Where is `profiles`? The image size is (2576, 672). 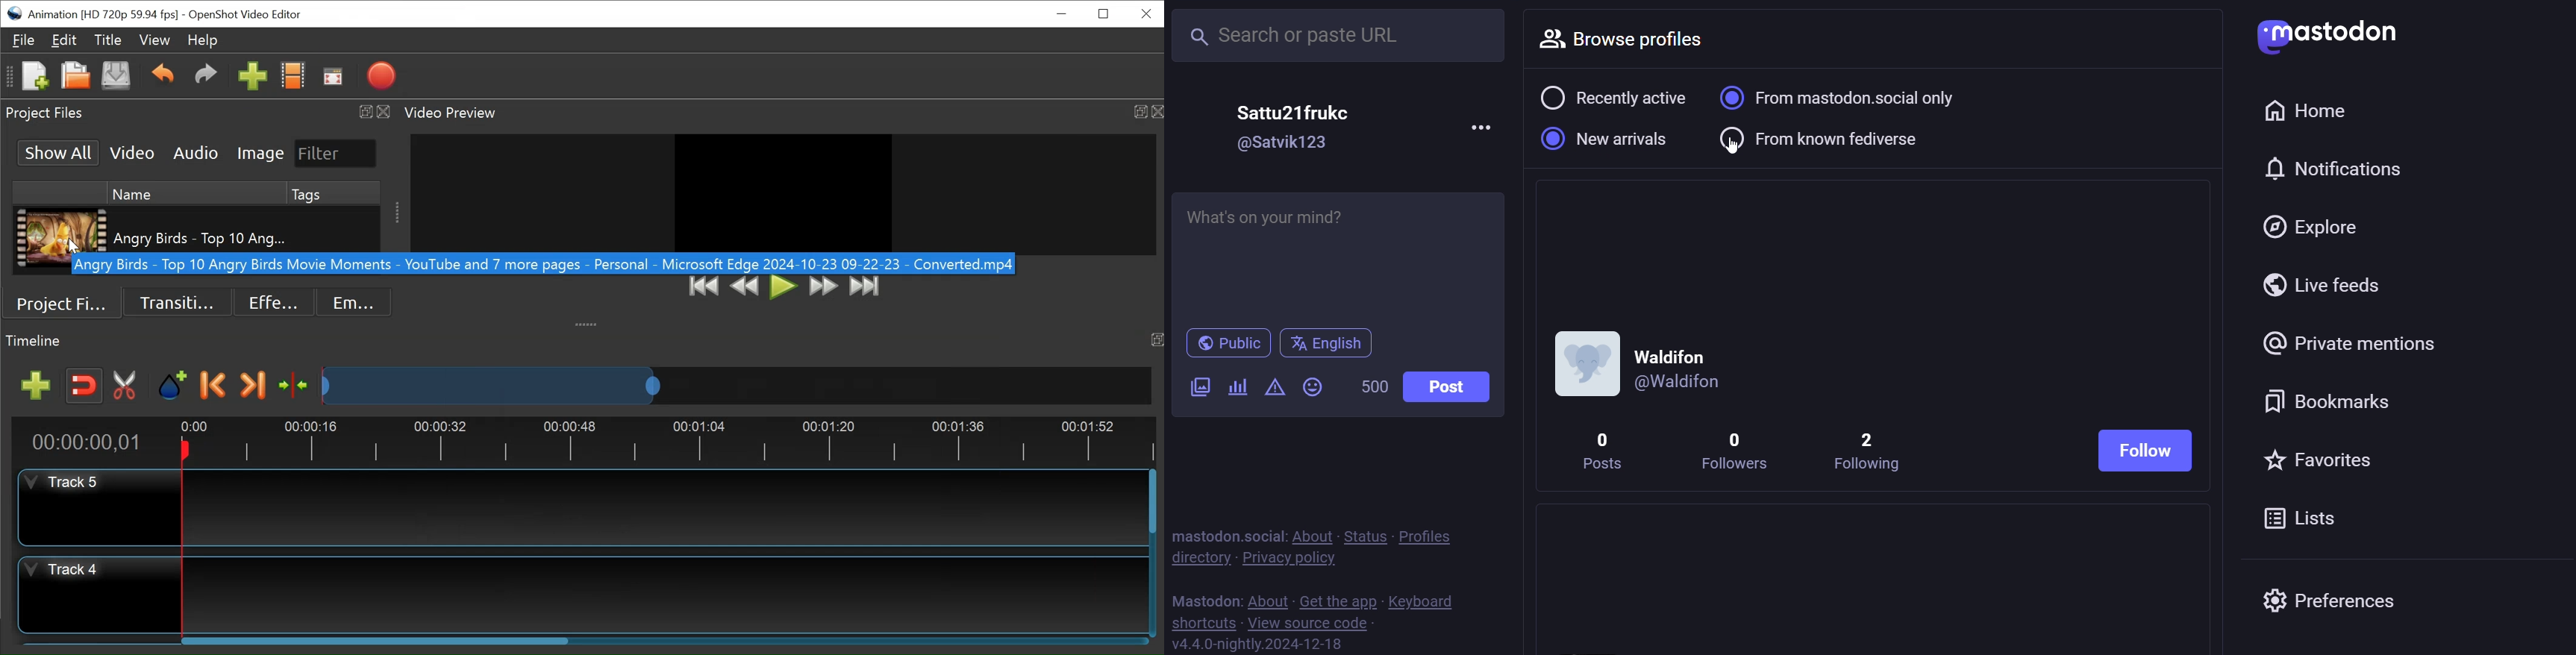
profiles is located at coordinates (1435, 535).